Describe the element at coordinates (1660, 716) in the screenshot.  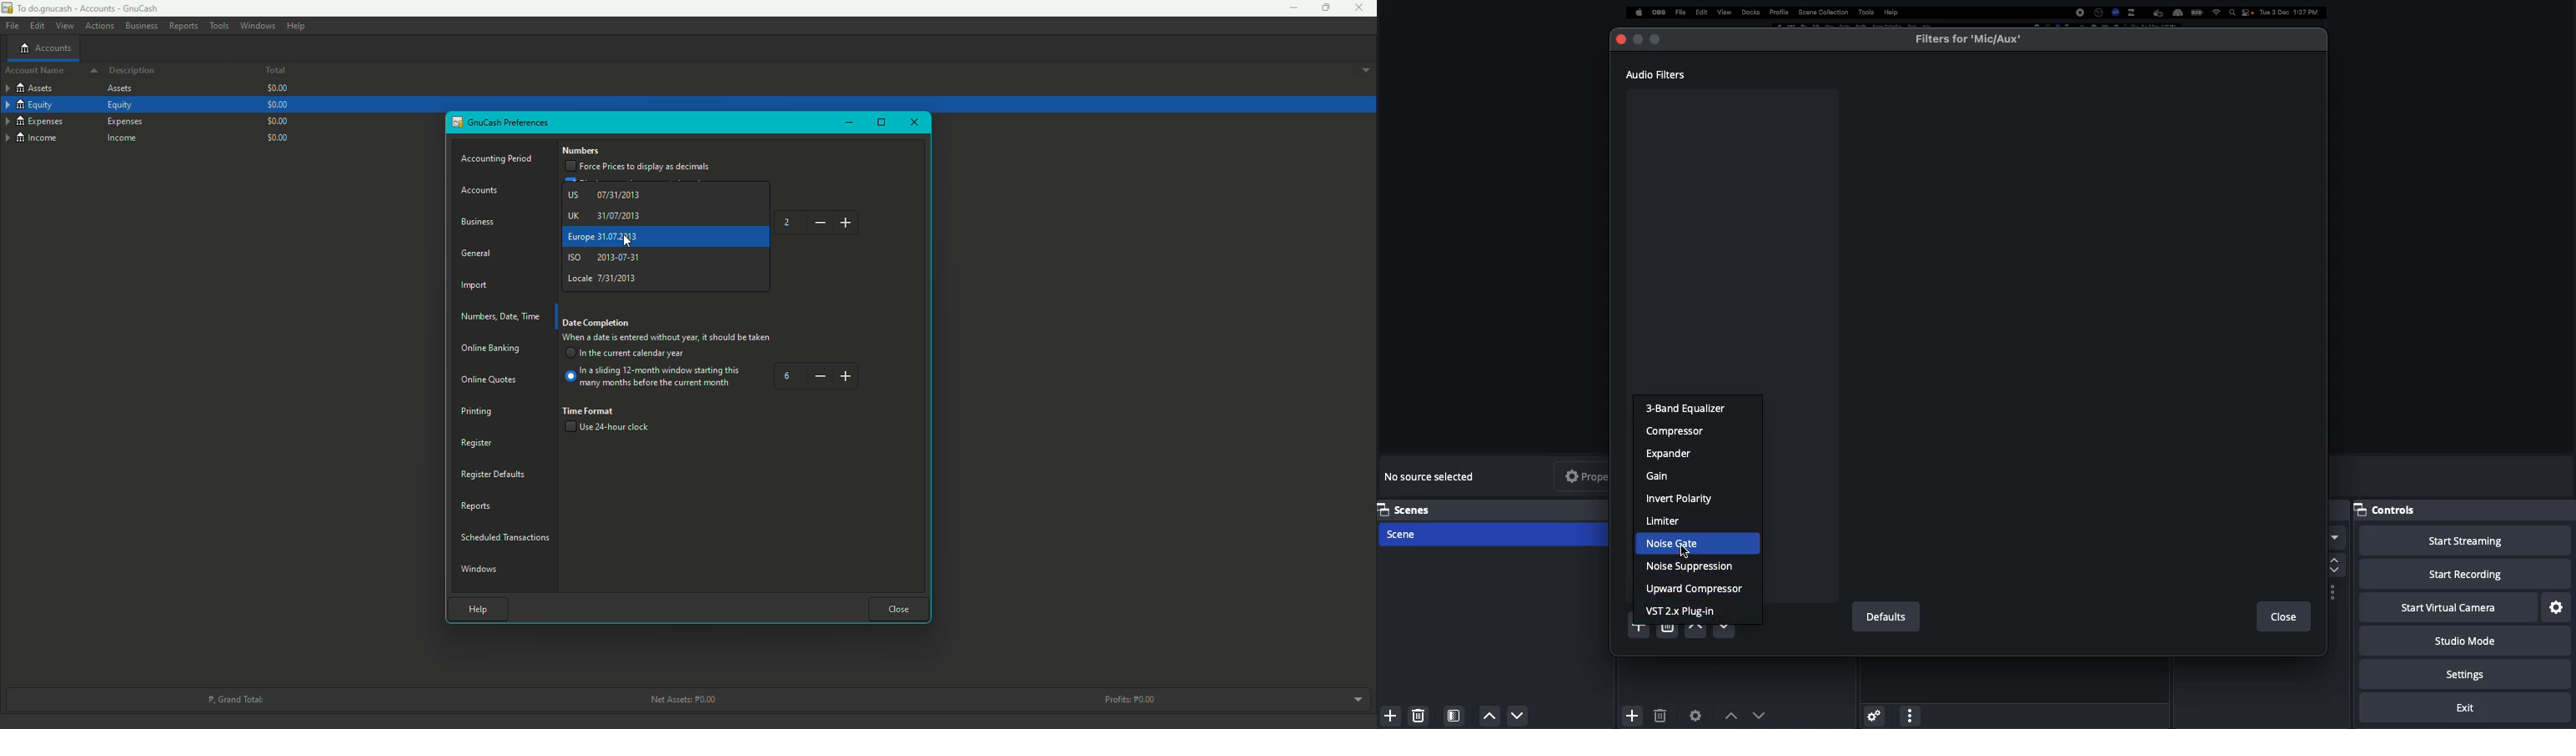
I see `Delete` at that location.